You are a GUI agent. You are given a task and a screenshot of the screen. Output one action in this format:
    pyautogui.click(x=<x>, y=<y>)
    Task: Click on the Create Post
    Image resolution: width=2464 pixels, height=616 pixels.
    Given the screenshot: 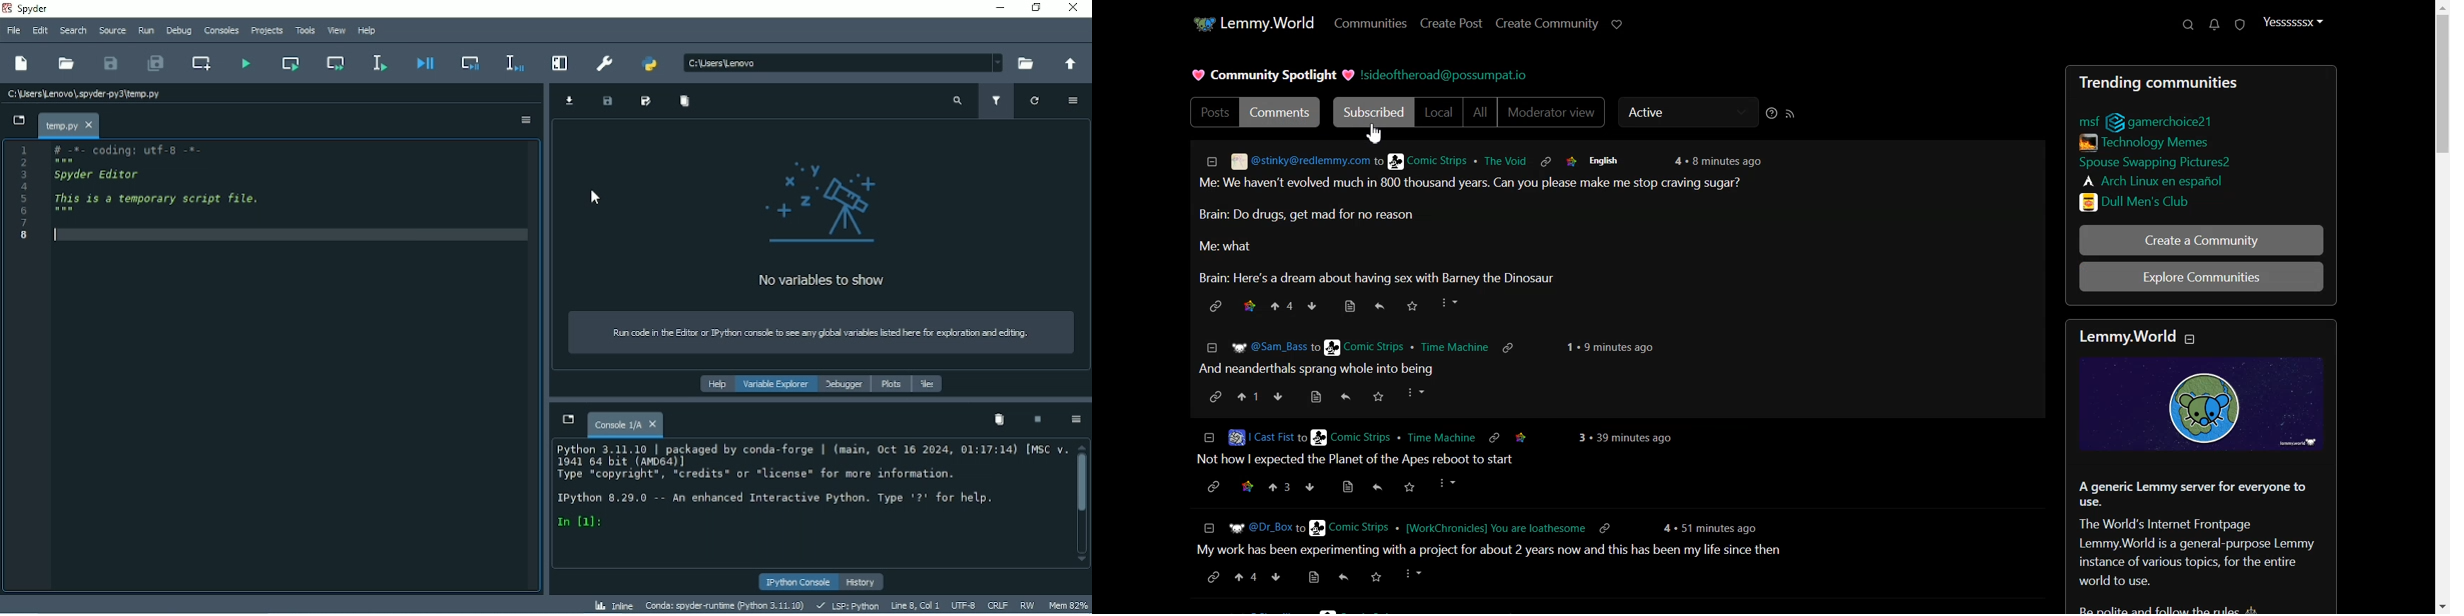 What is the action you would take?
    pyautogui.click(x=1451, y=23)
    